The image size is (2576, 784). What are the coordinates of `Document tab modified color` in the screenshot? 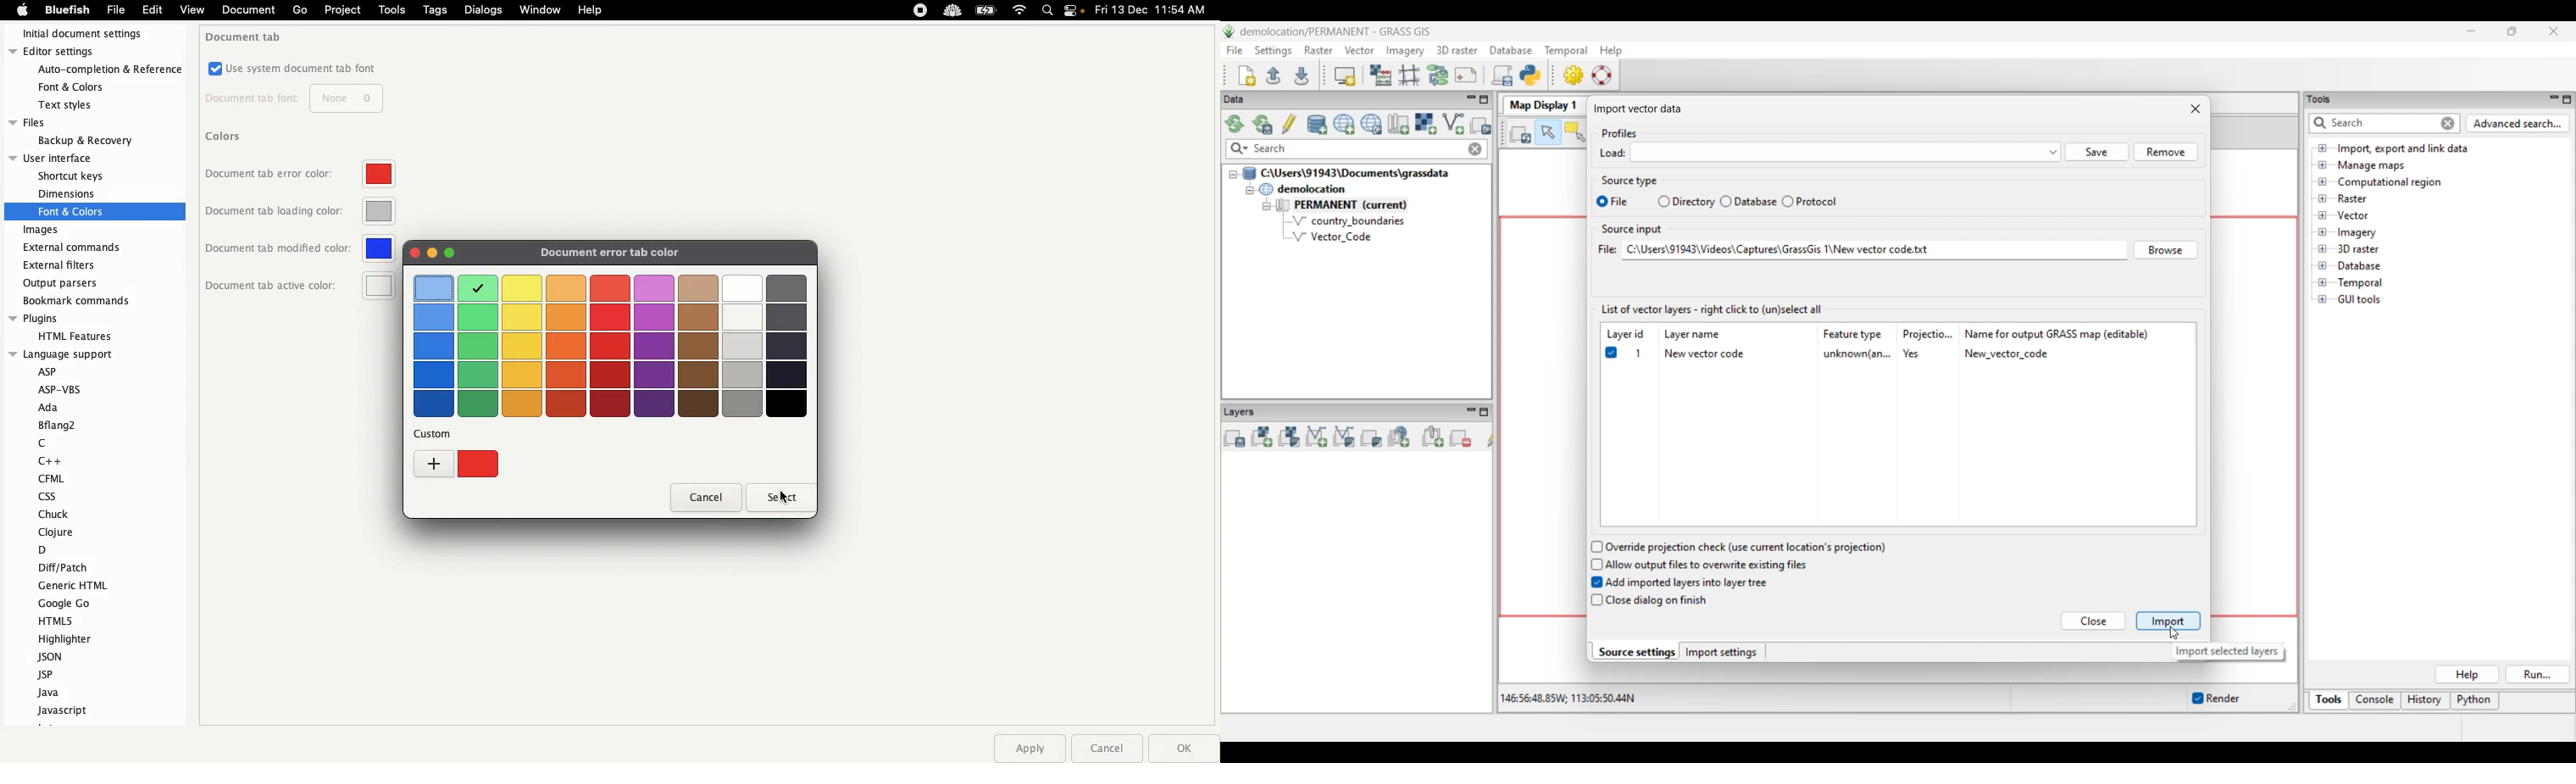 It's located at (301, 248).